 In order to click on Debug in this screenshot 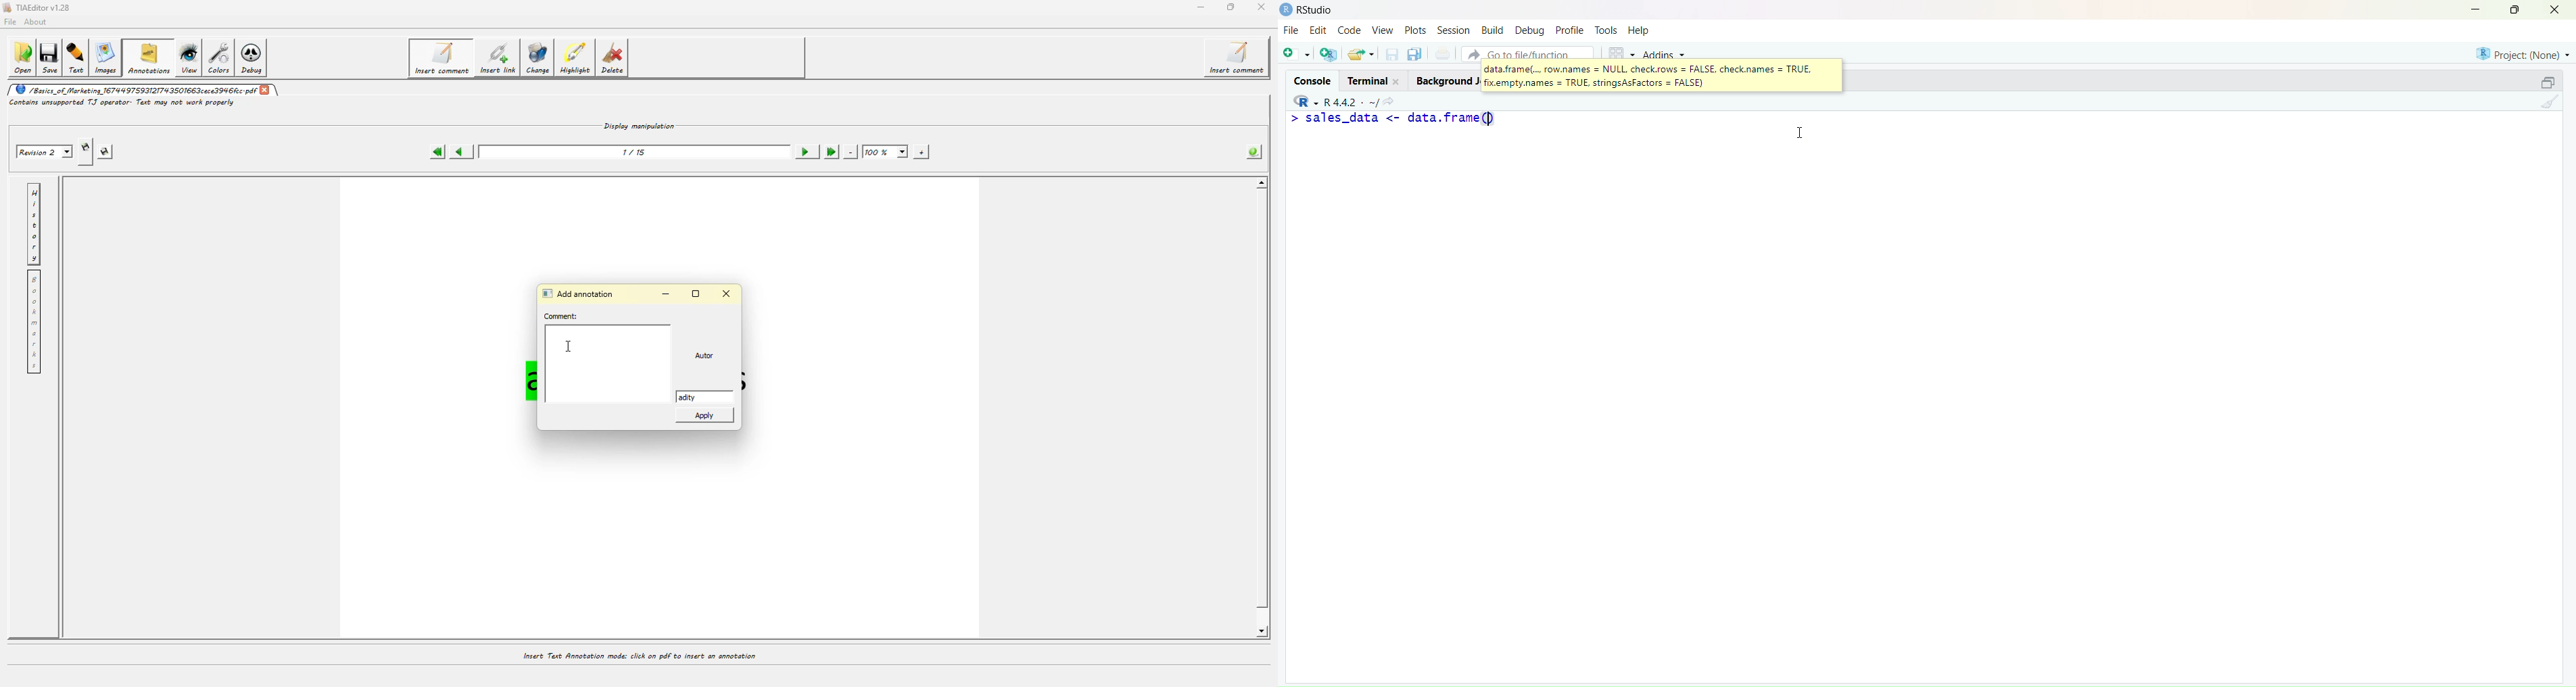, I will do `click(1529, 30)`.